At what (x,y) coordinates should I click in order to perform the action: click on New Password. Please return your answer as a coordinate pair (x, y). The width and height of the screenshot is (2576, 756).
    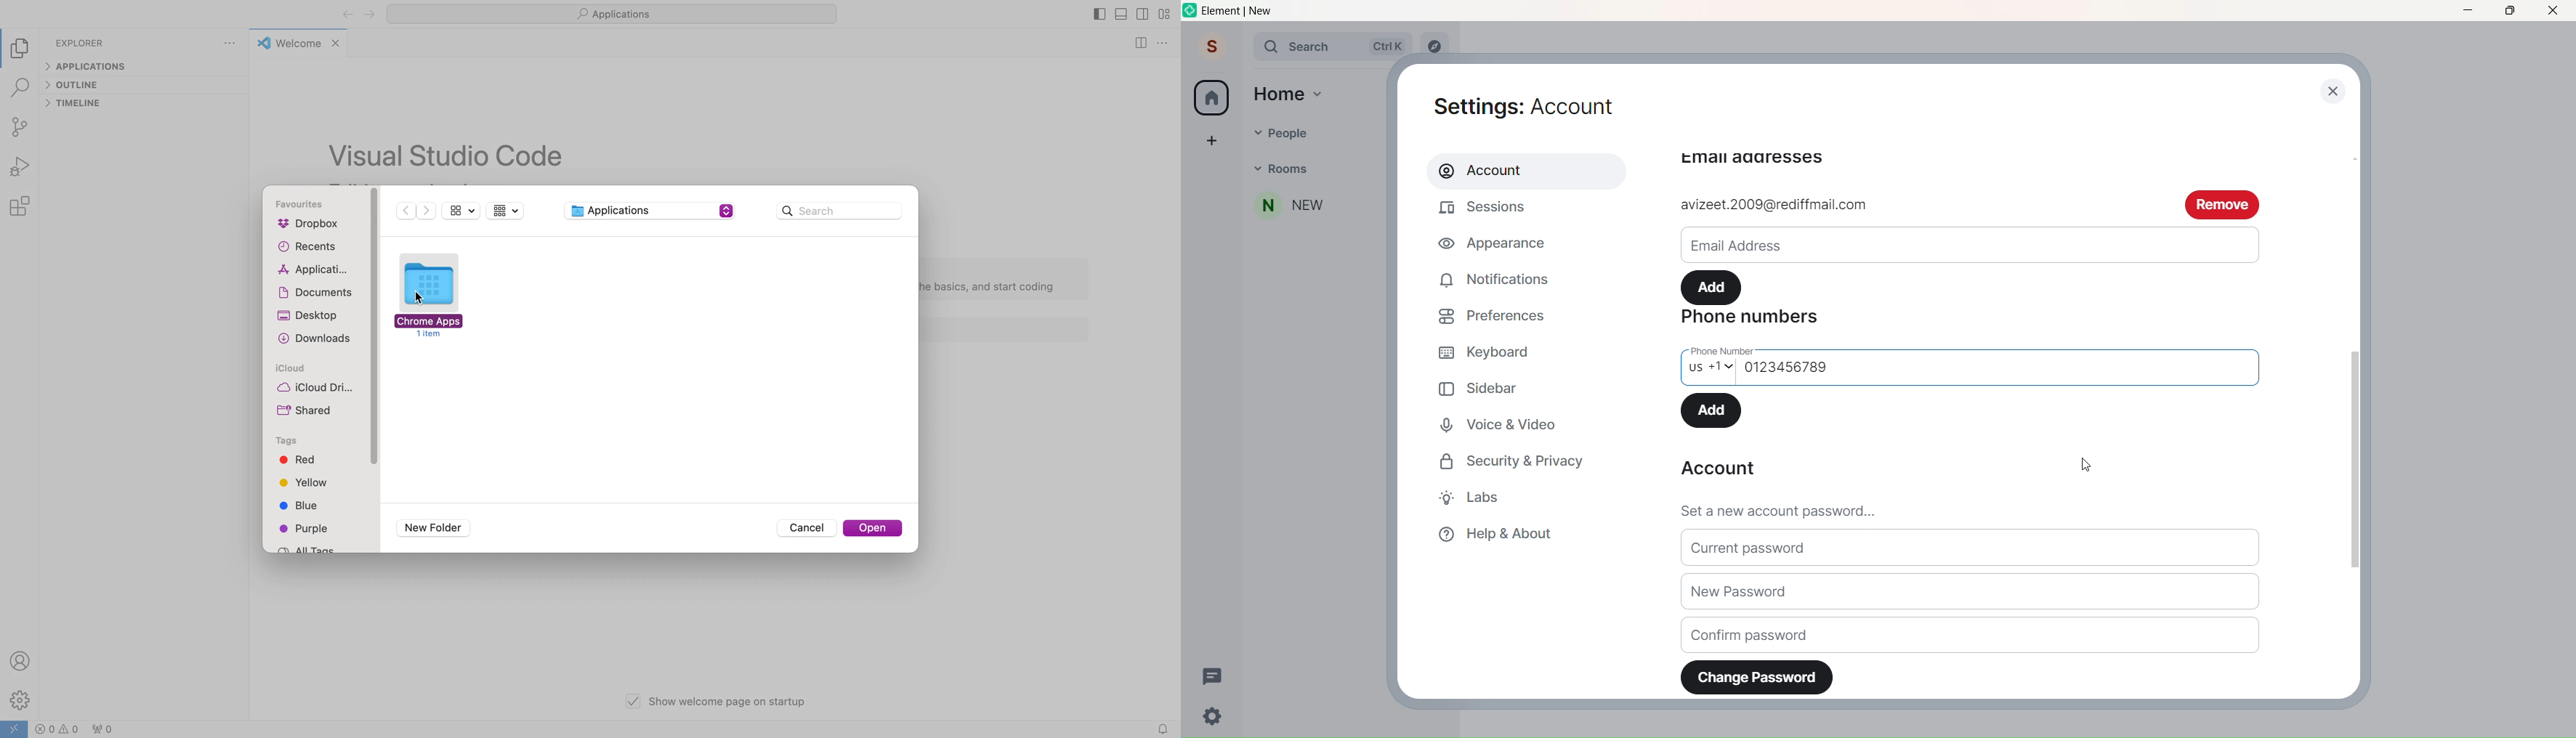
    Looking at the image, I should click on (1971, 593).